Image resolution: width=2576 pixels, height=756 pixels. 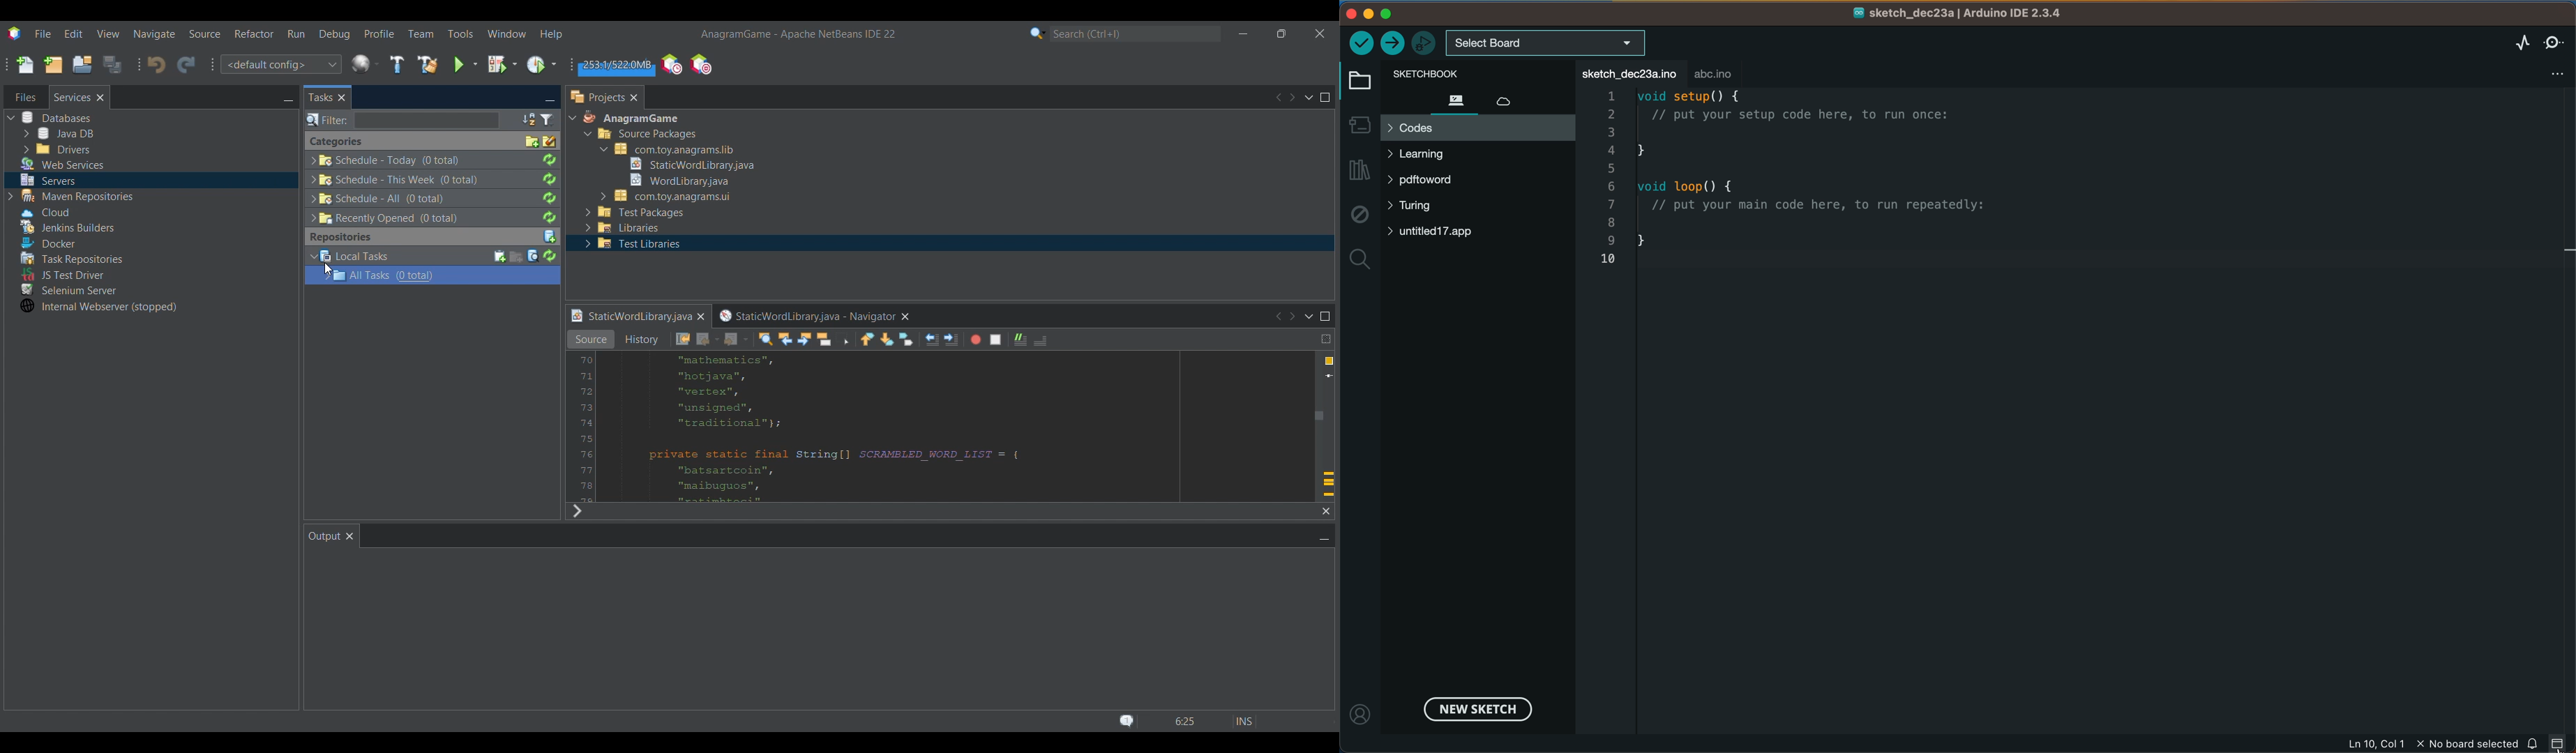 I want to click on , so click(x=681, y=339).